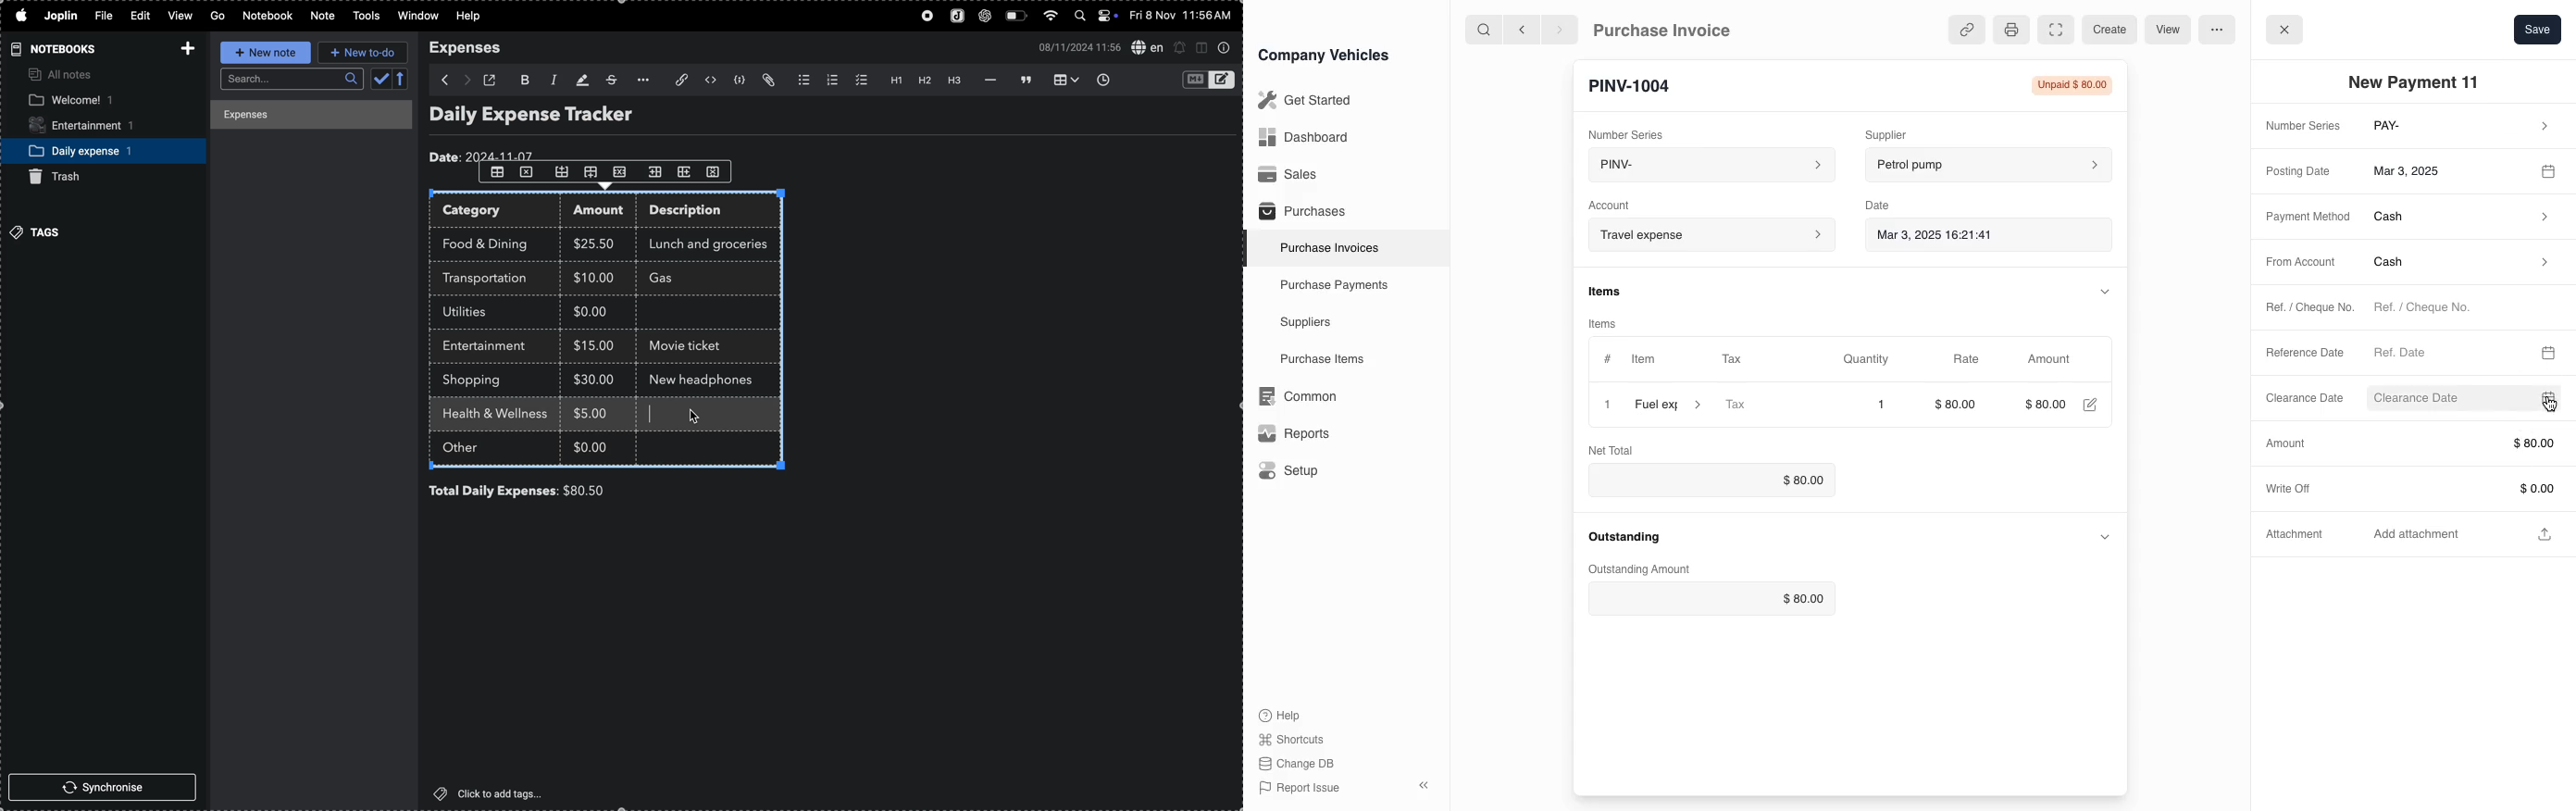 This screenshot has height=812, width=2576. Describe the element at coordinates (363, 53) in the screenshot. I see `new to do` at that location.